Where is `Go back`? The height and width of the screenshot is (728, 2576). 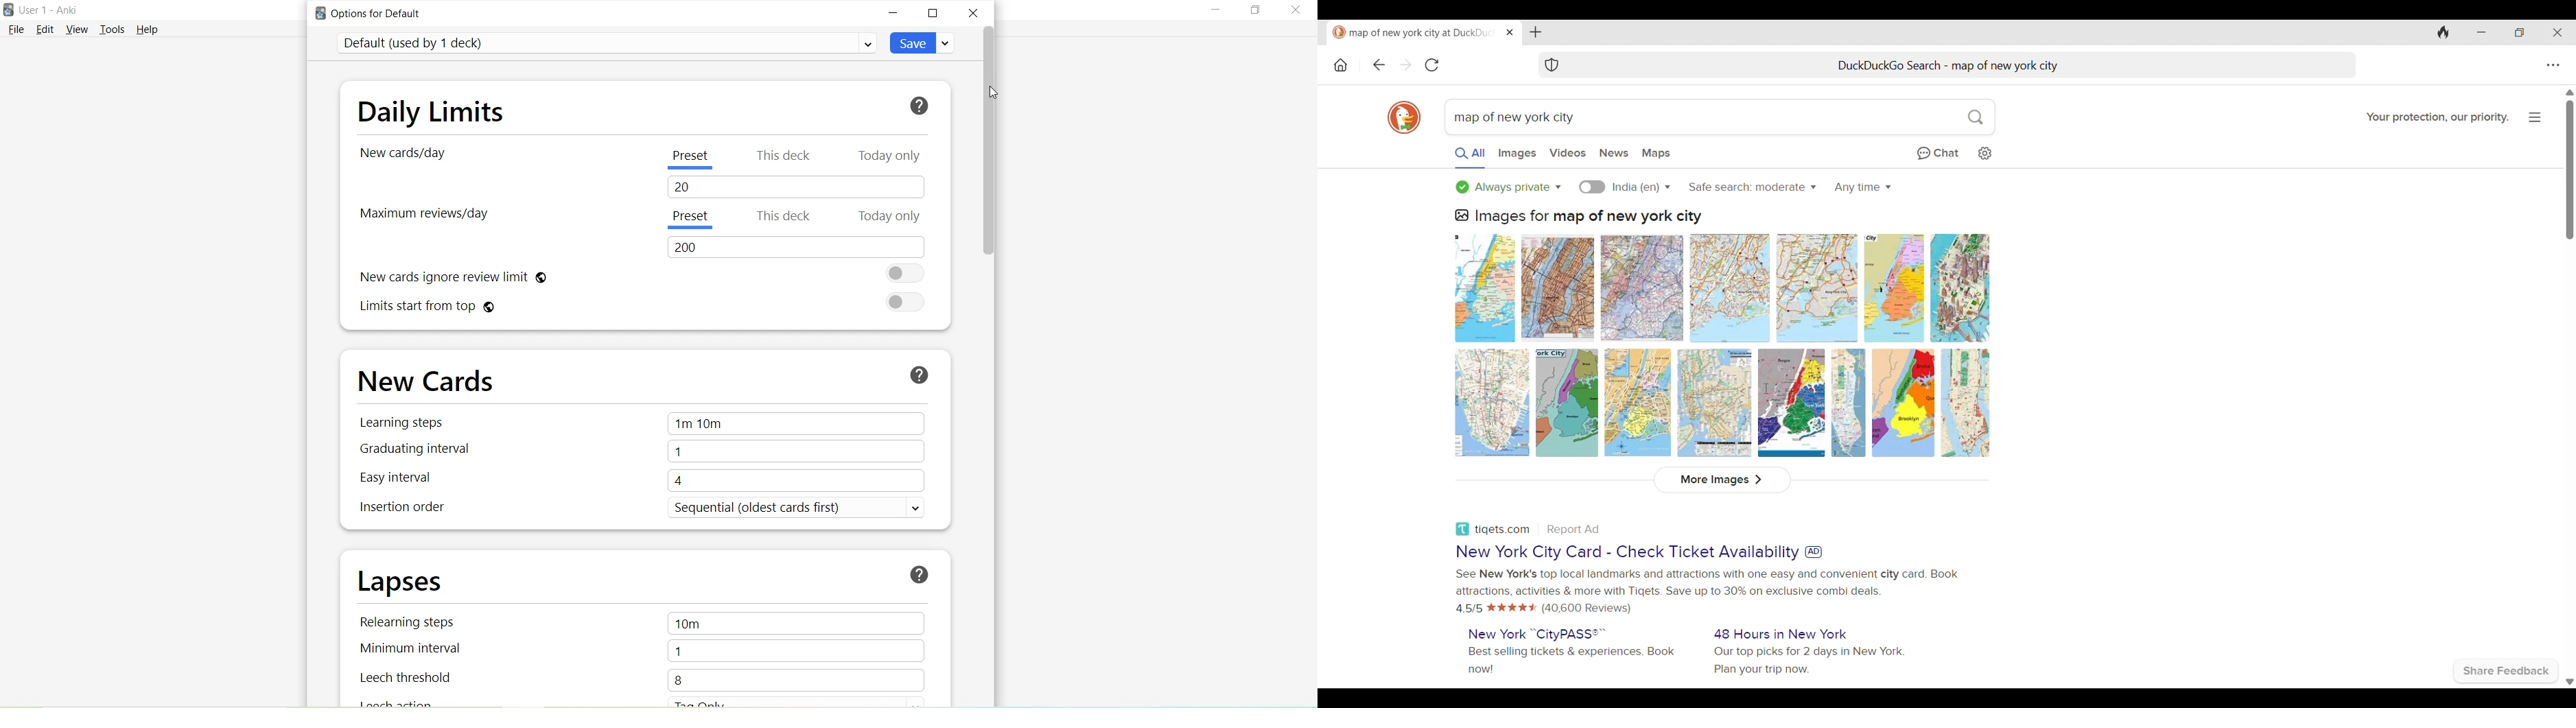
Go back is located at coordinates (1378, 64).